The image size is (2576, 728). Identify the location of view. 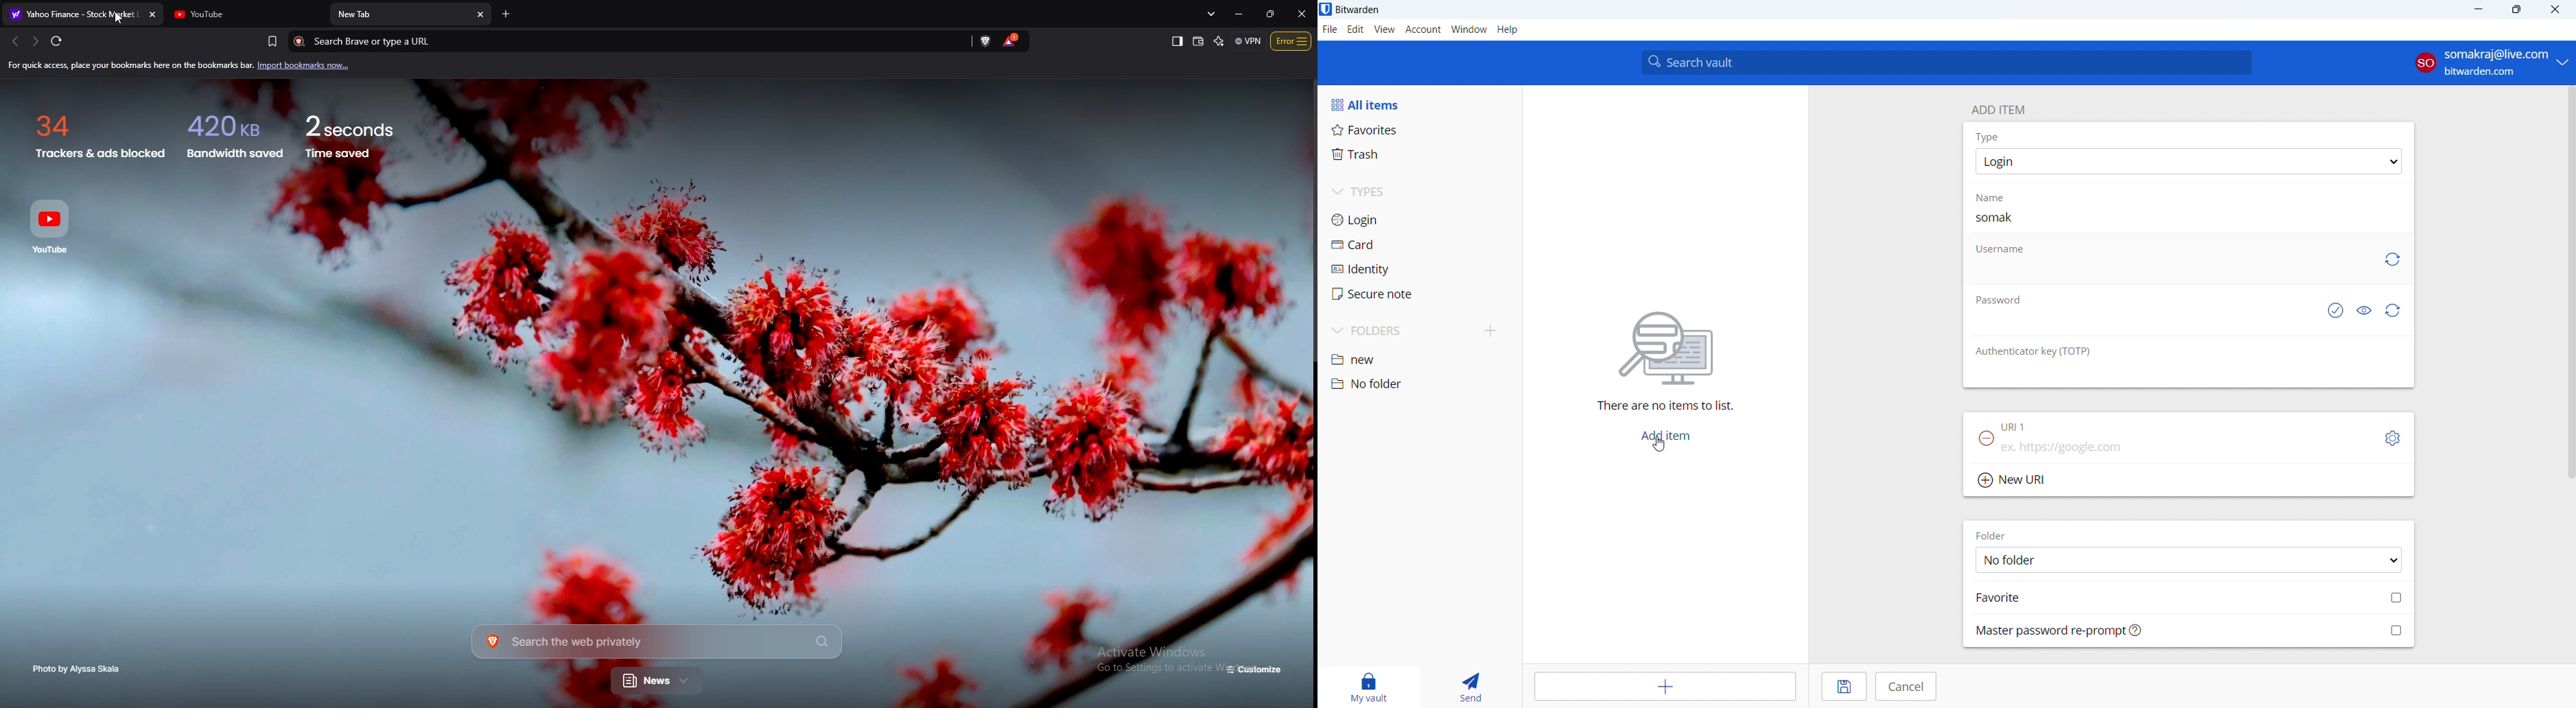
(1384, 30).